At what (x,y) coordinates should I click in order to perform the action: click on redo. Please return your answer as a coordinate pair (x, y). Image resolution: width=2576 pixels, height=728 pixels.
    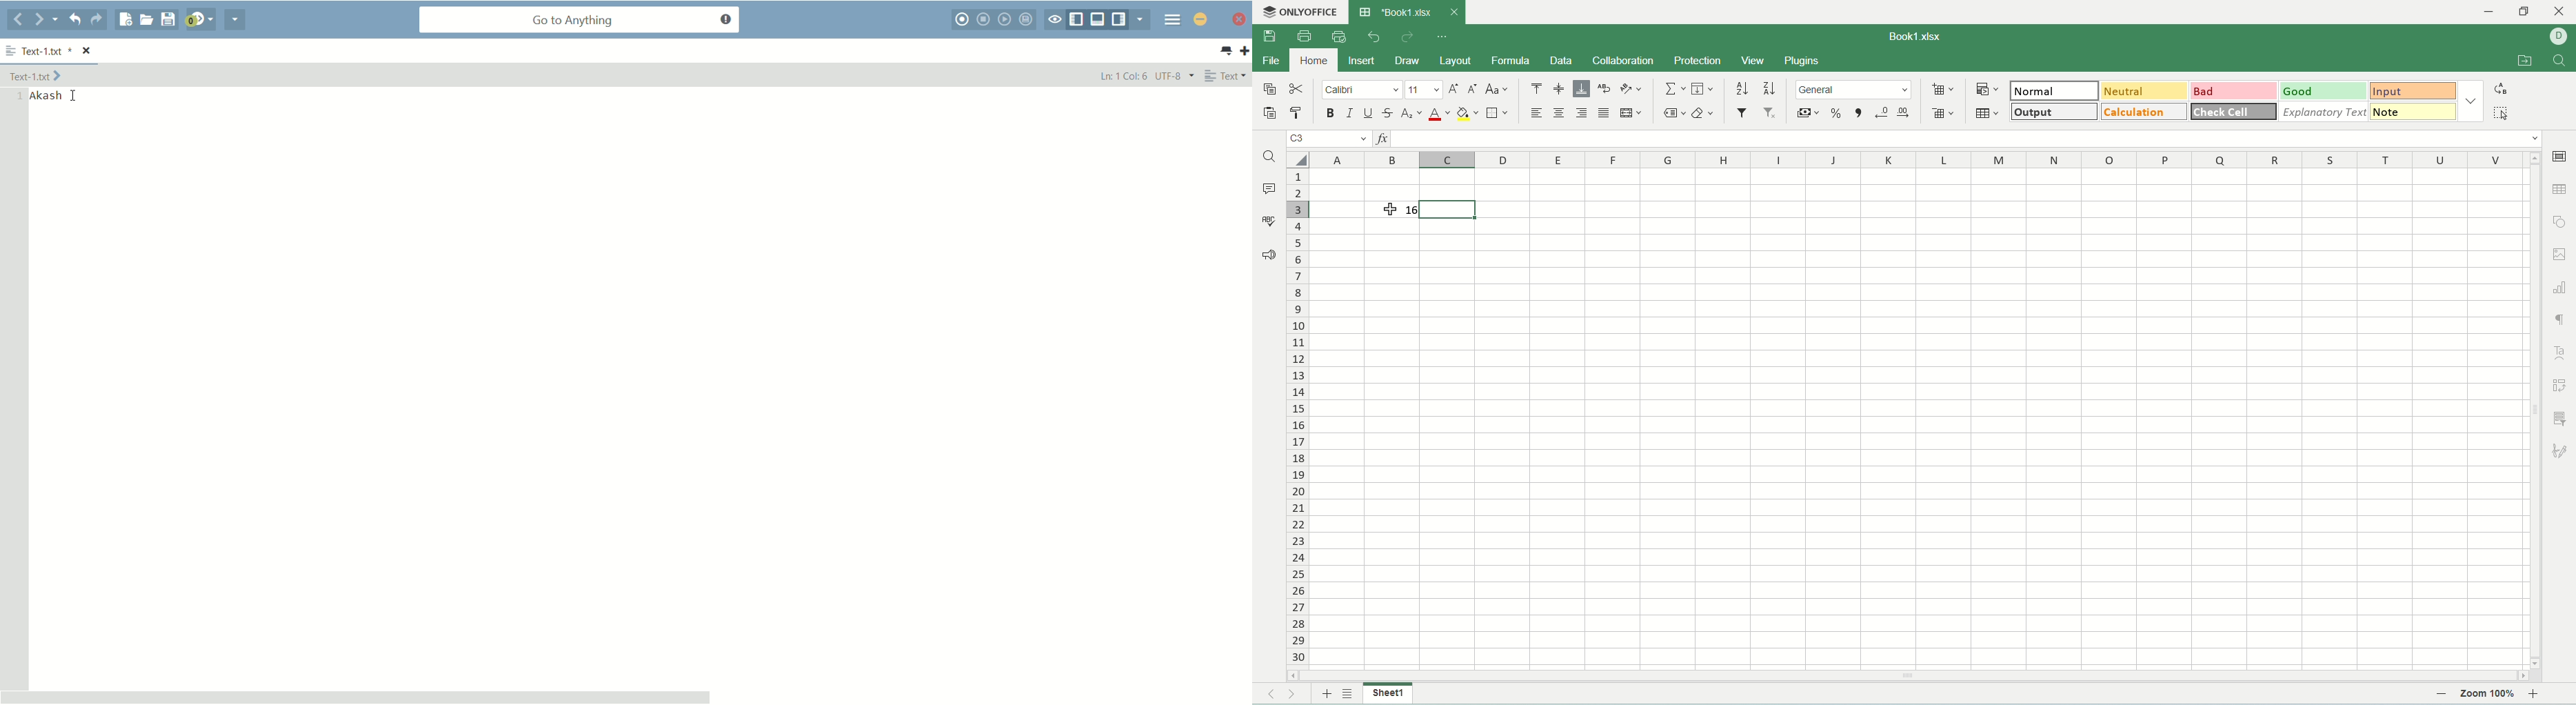
    Looking at the image, I should click on (1407, 38).